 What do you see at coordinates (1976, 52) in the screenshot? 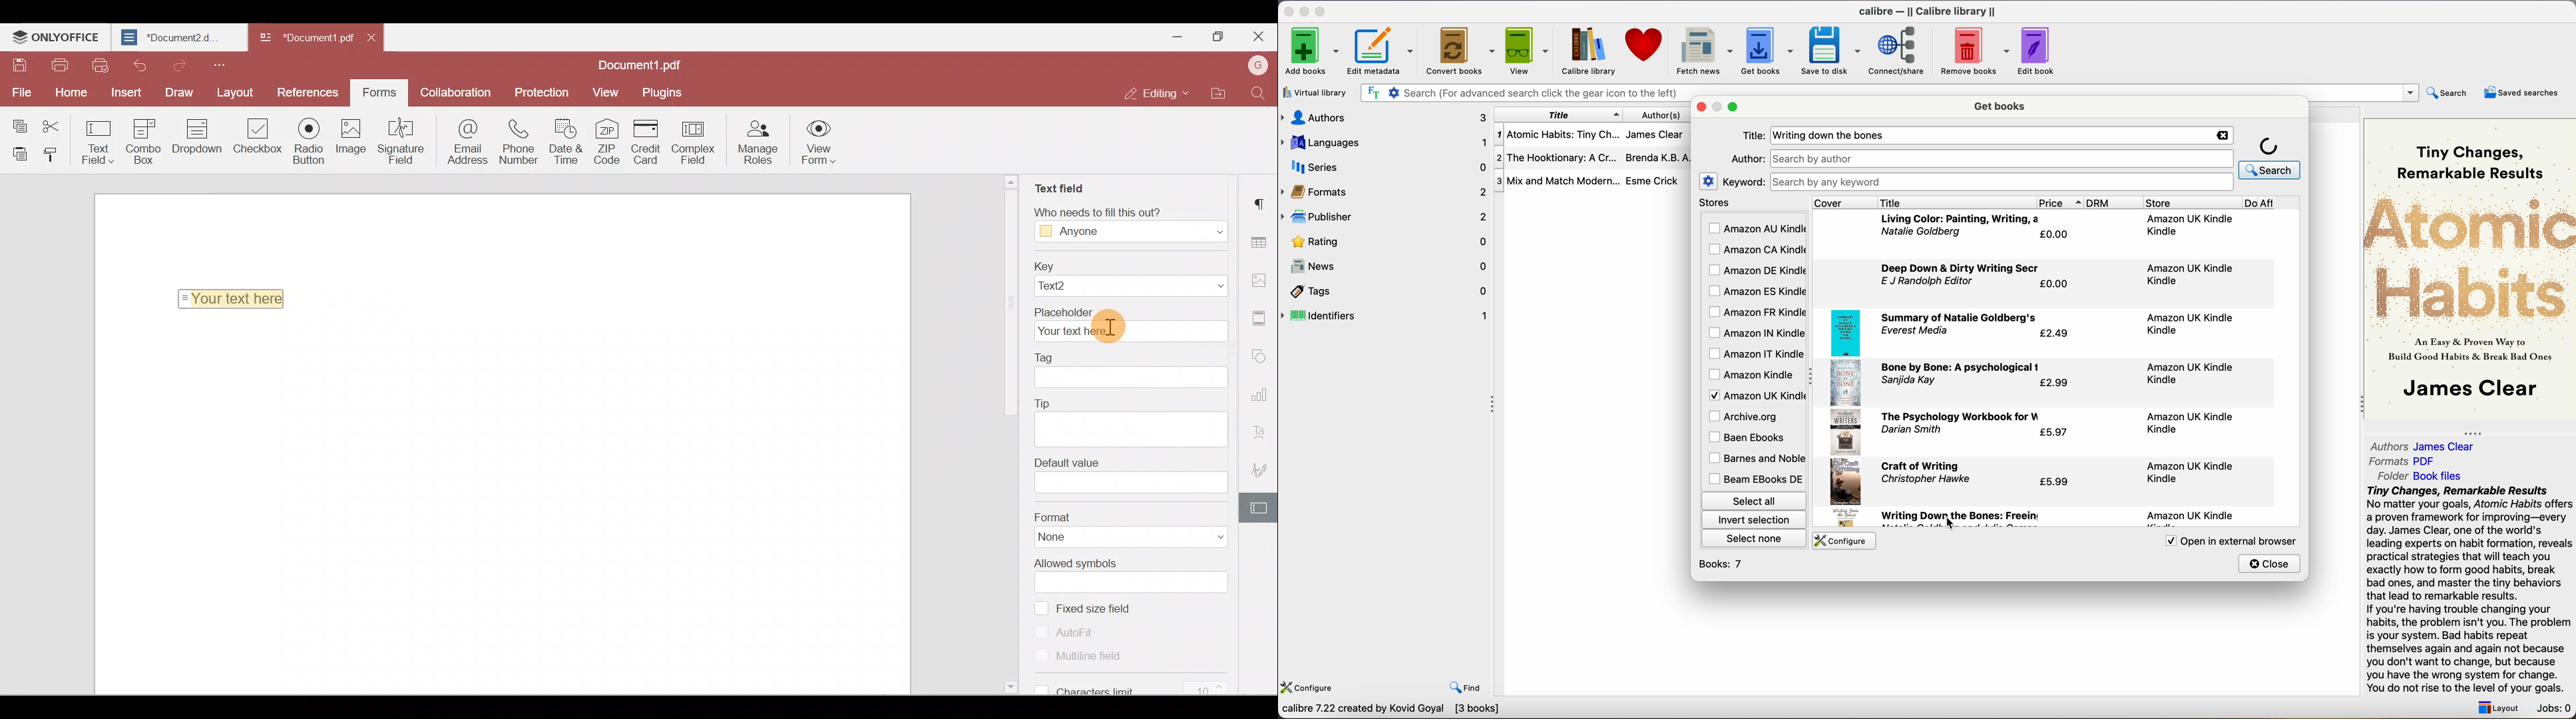
I see `remove books` at bounding box center [1976, 52].